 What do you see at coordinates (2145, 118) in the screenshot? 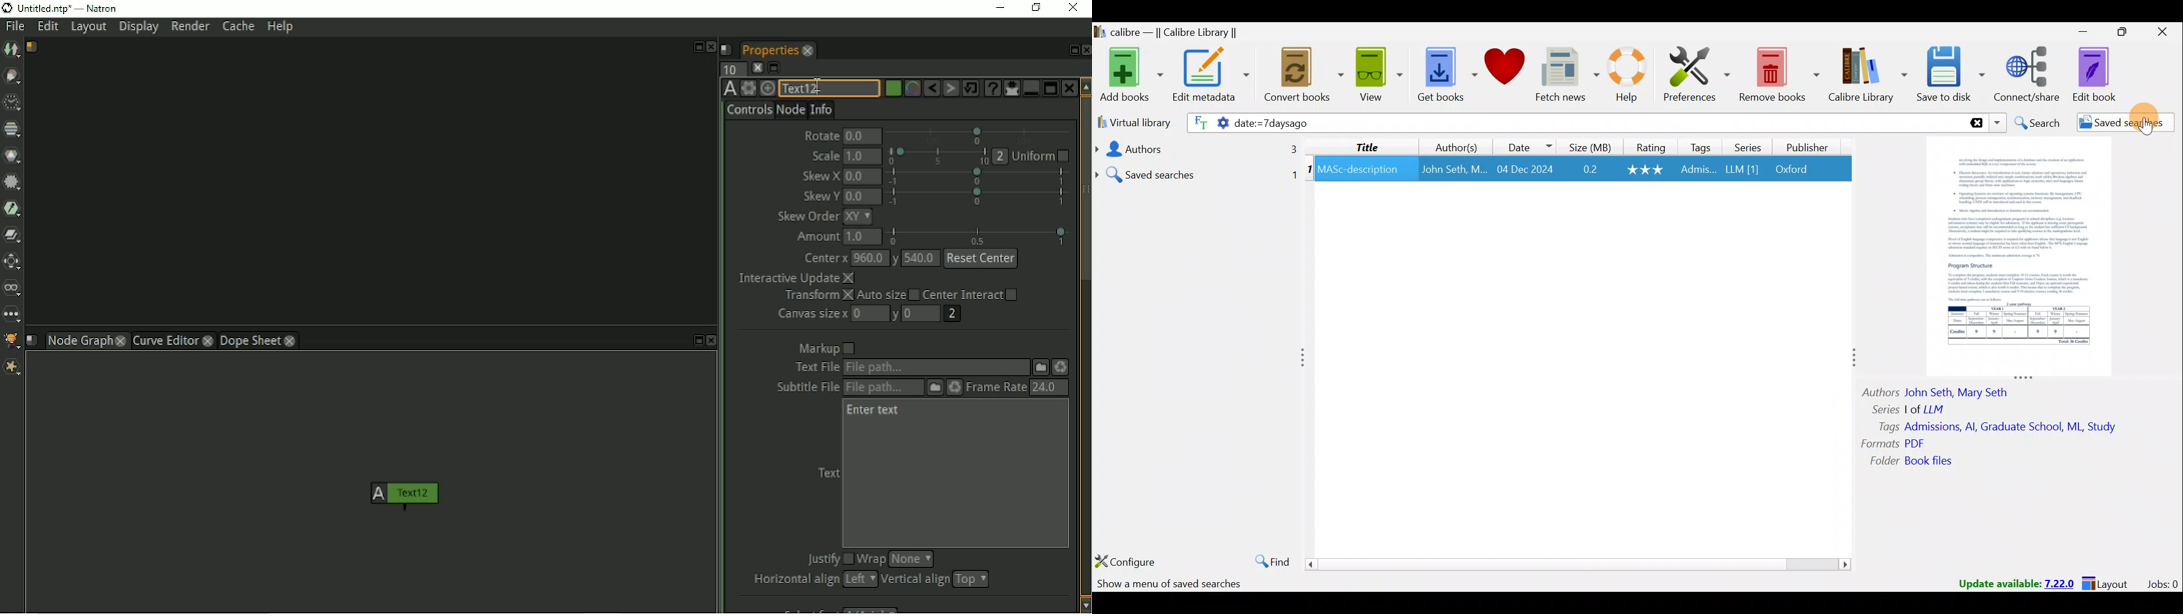
I see `Cursor` at bounding box center [2145, 118].